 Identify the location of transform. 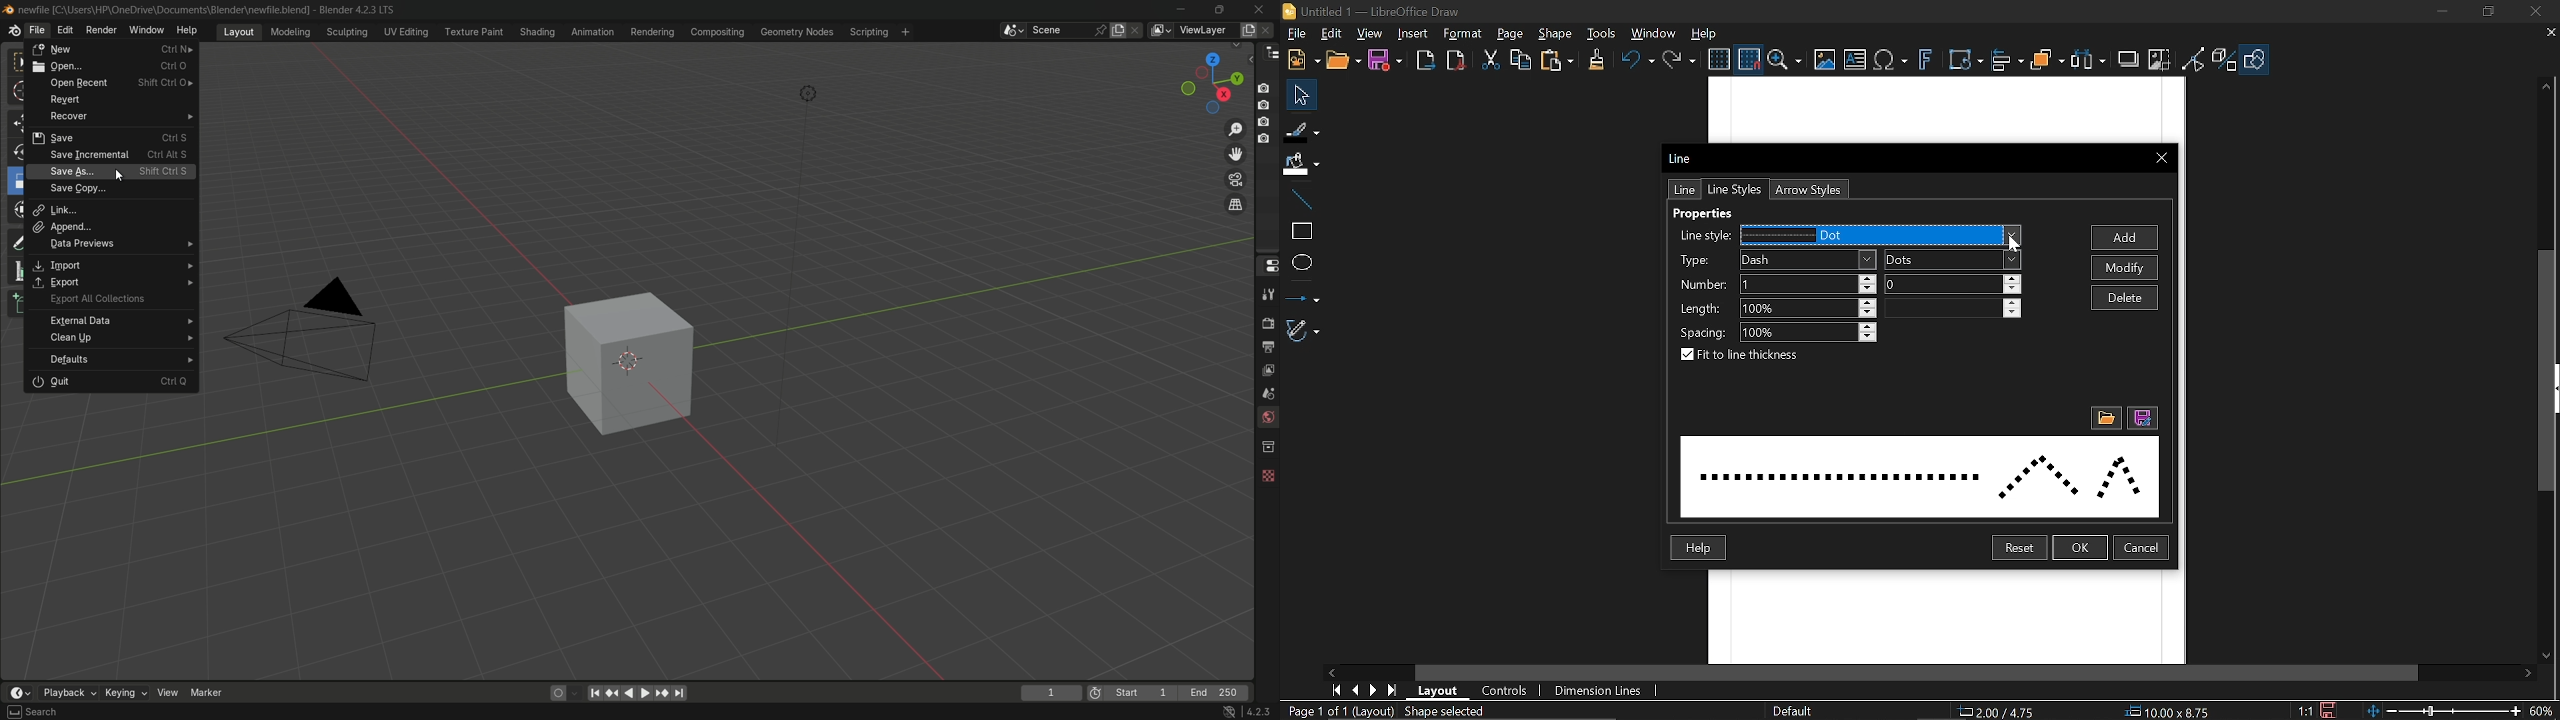
(16, 211).